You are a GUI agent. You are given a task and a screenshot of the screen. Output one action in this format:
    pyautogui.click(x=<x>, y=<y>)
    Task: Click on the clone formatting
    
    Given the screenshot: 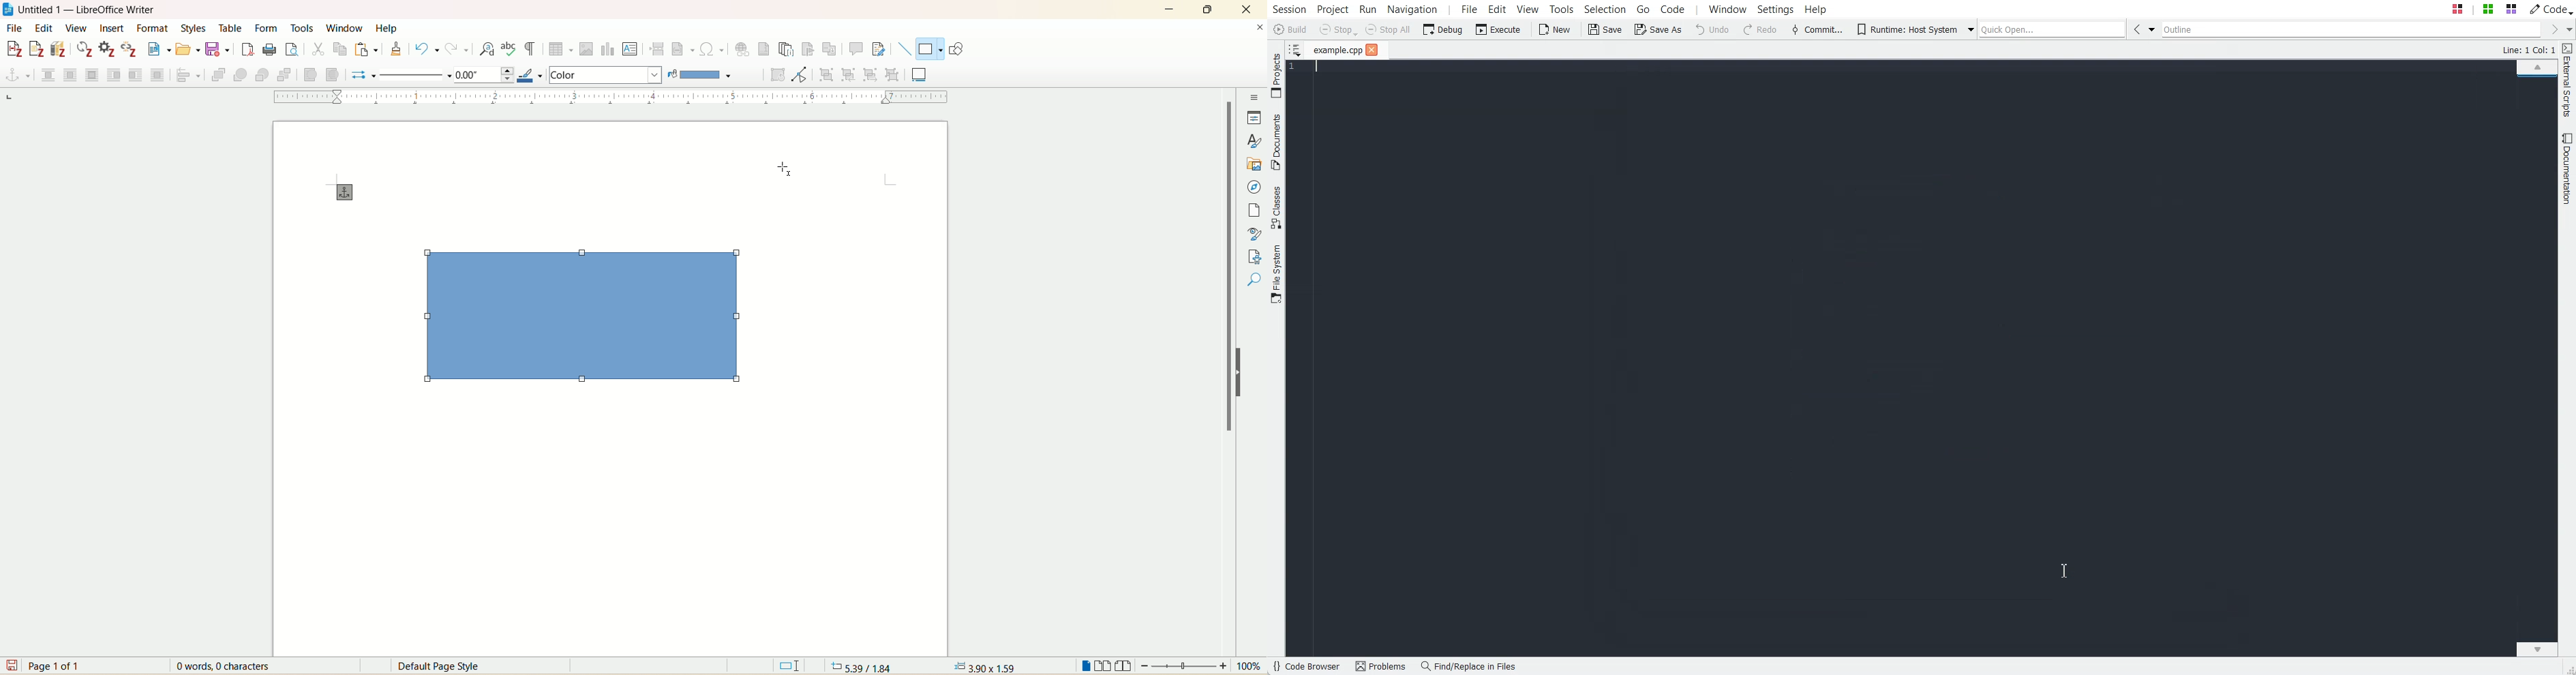 What is the action you would take?
    pyautogui.click(x=396, y=49)
    